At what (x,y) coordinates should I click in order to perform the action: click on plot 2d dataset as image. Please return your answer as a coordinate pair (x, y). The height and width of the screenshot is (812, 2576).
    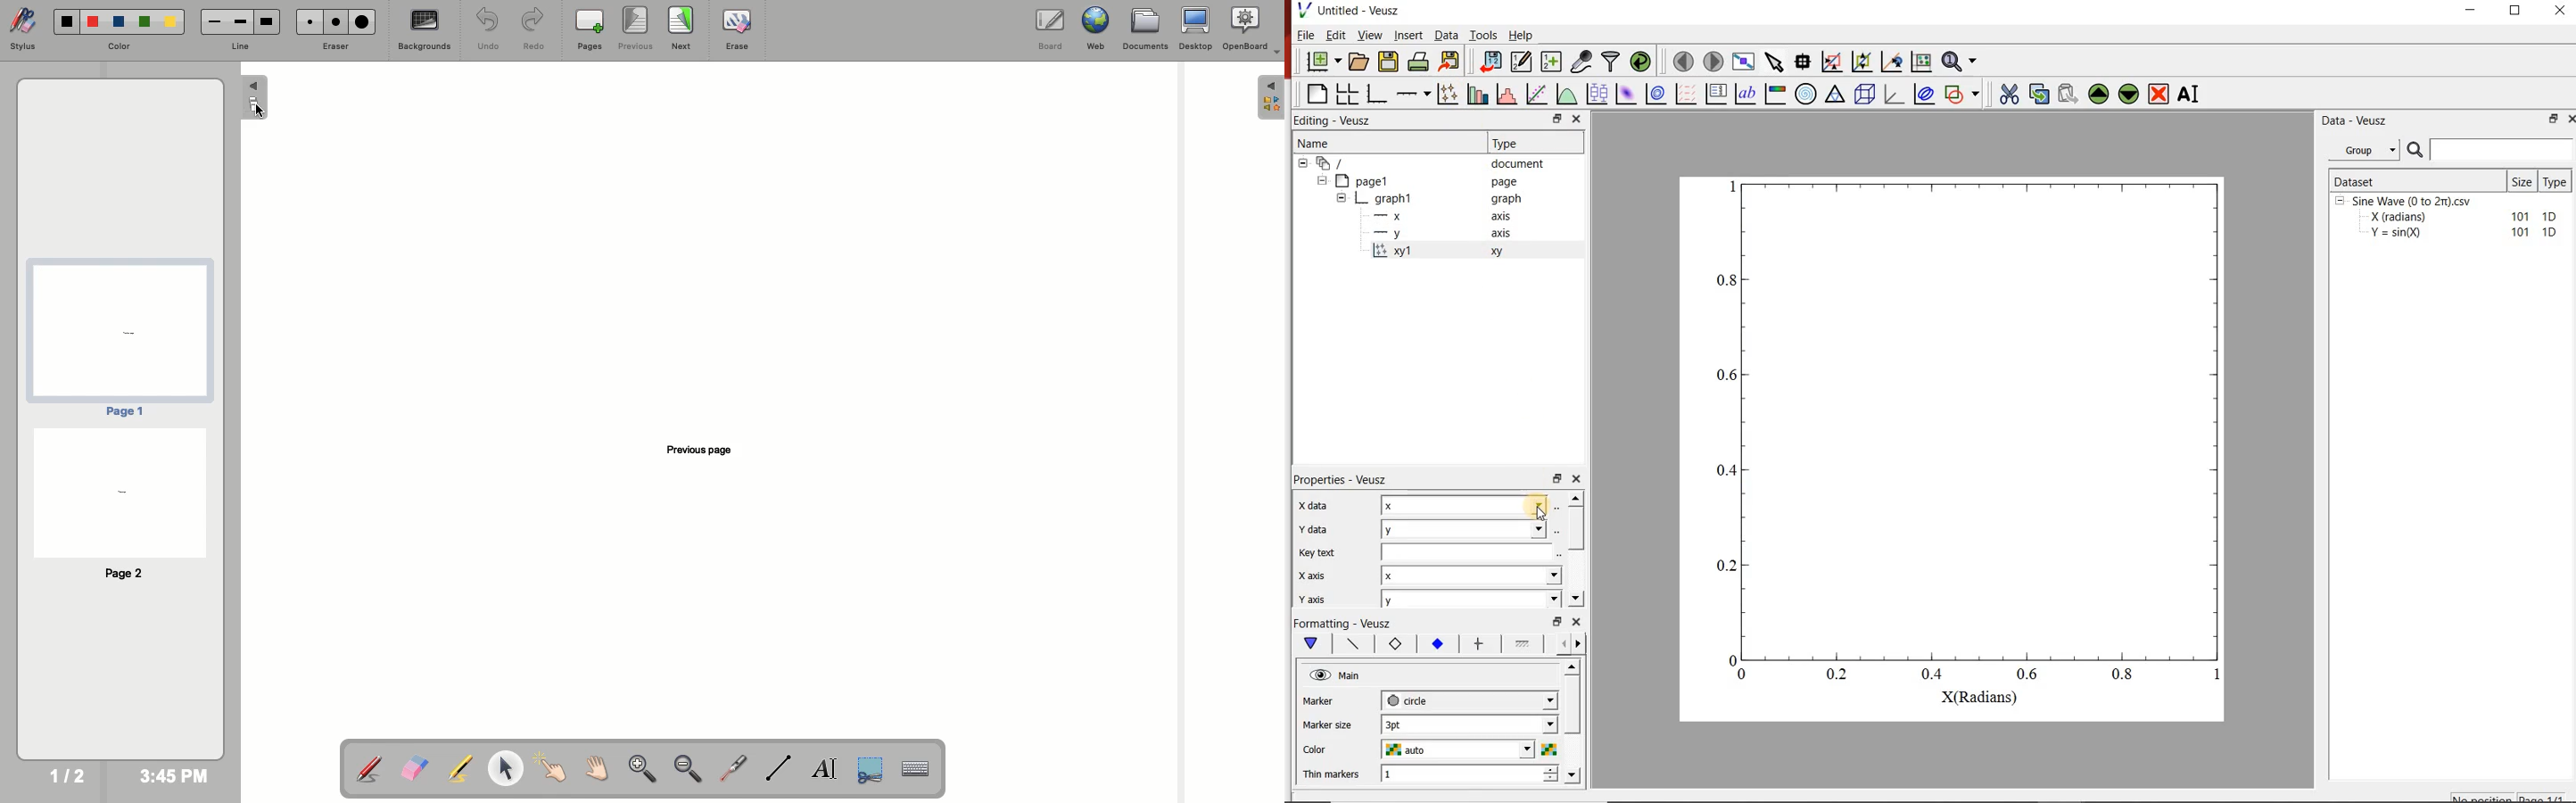
    Looking at the image, I should click on (1627, 94).